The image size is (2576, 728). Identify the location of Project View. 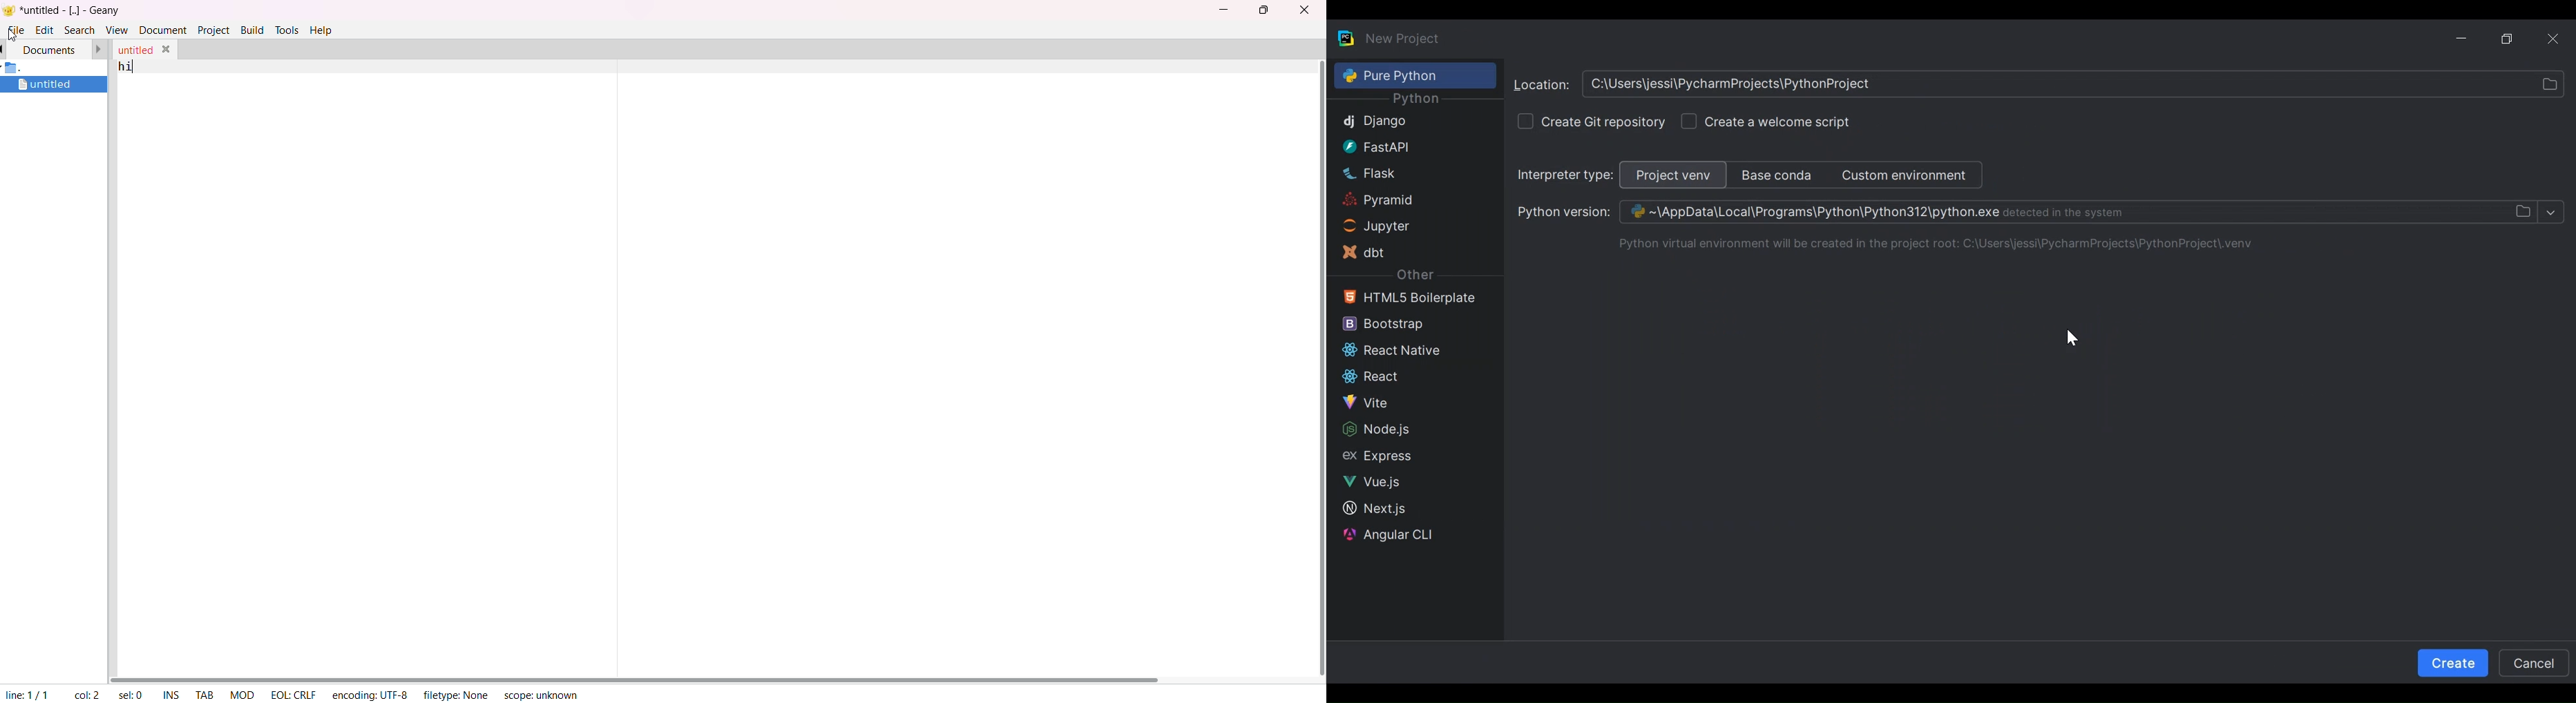
(1675, 175).